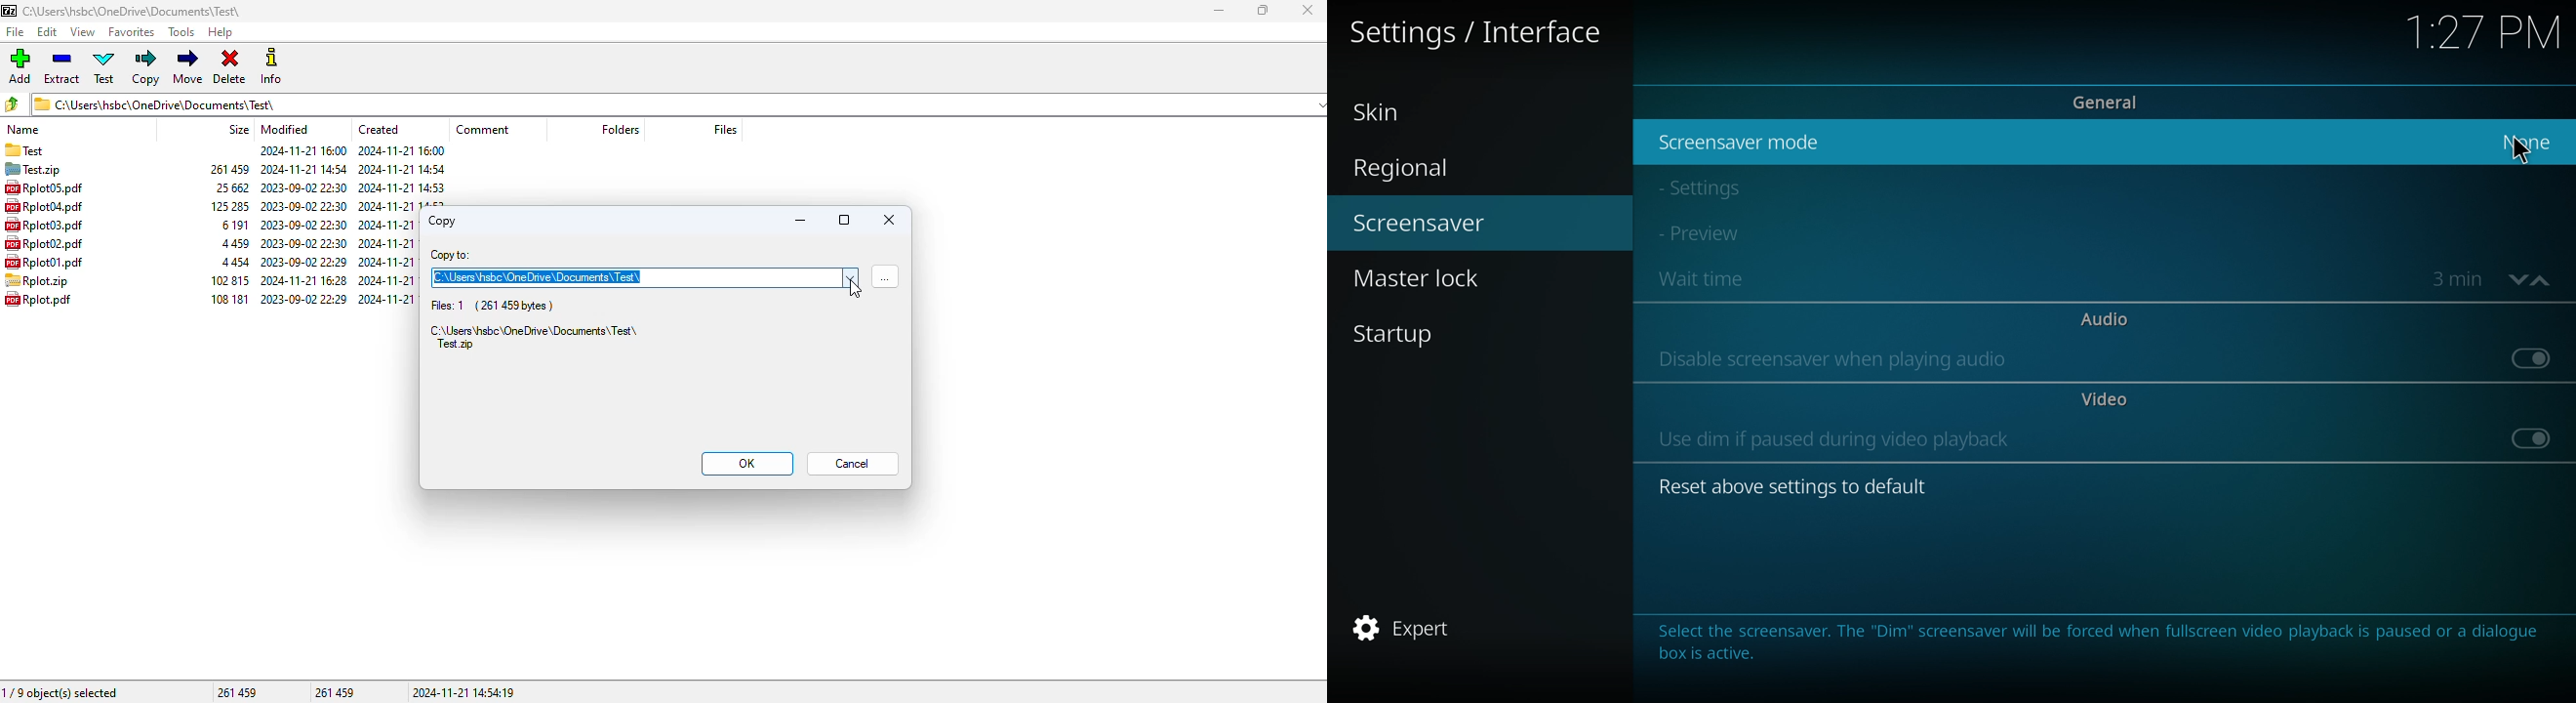 Image resolution: width=2576 pixels, height=728 pixels. What do you see at coordinates (303, 280) in the screenshot?
I see `modified date & time` at bounding box center [303, 280].